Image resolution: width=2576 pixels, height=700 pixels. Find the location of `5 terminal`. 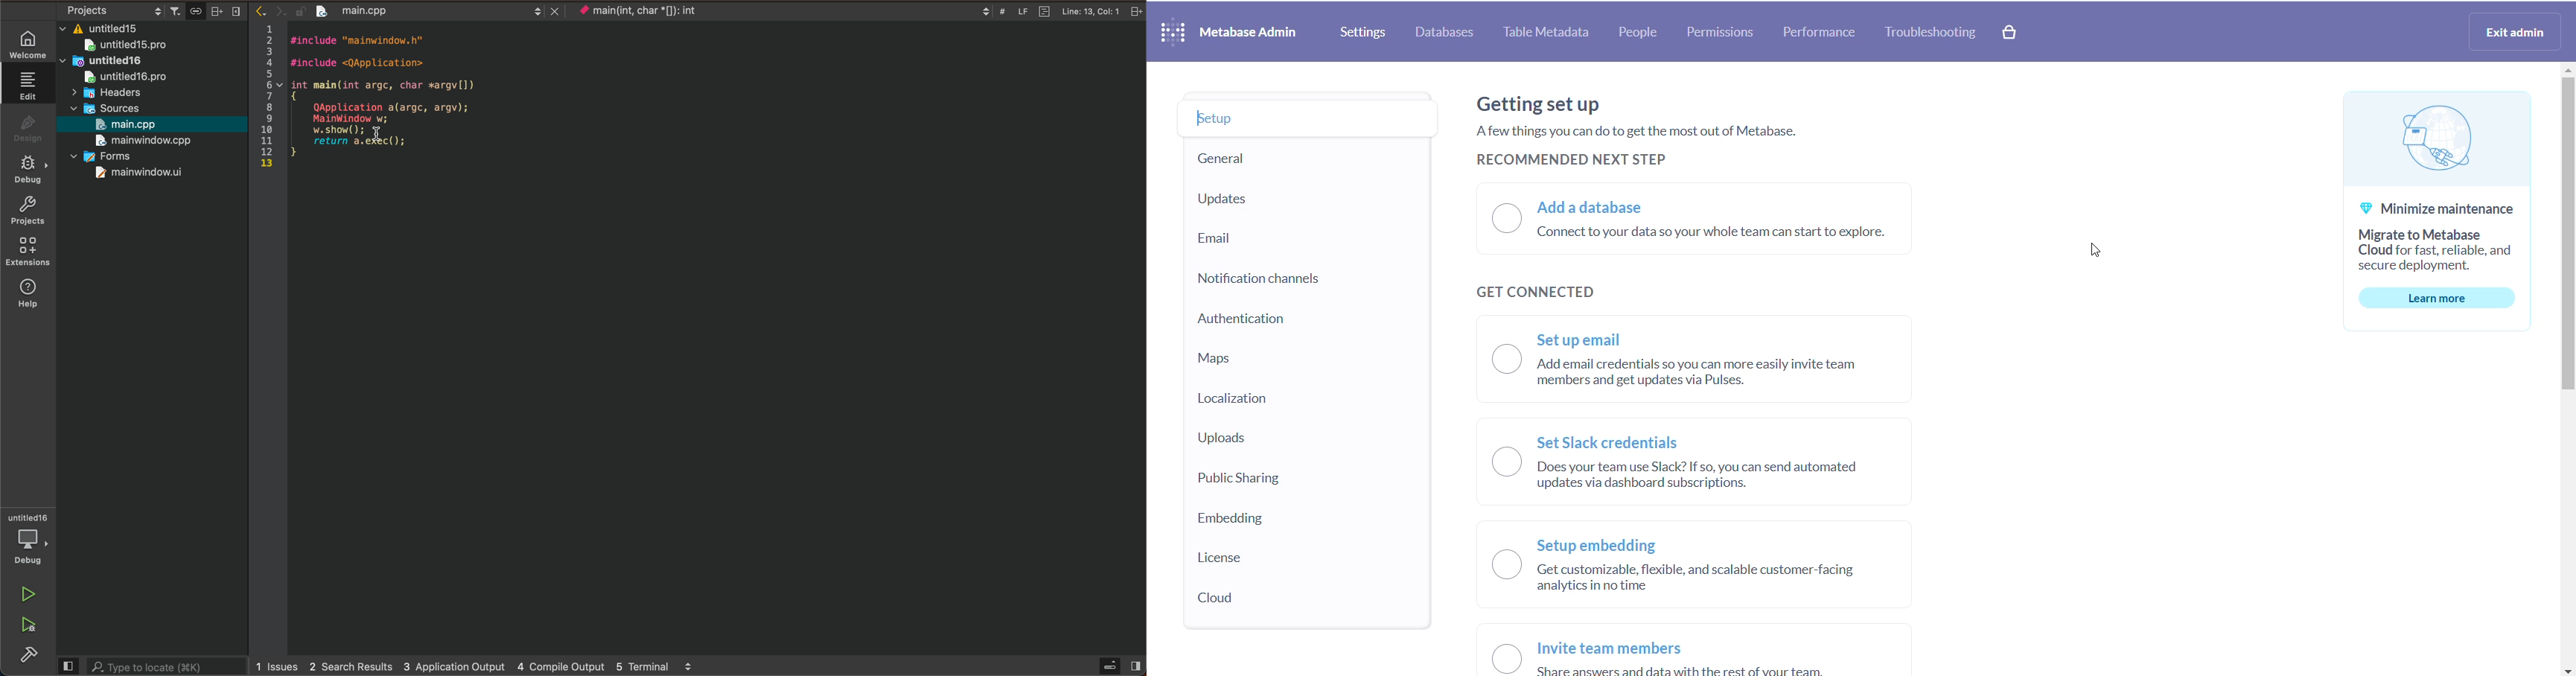

5 terminal is located at coordinates (667, 663).